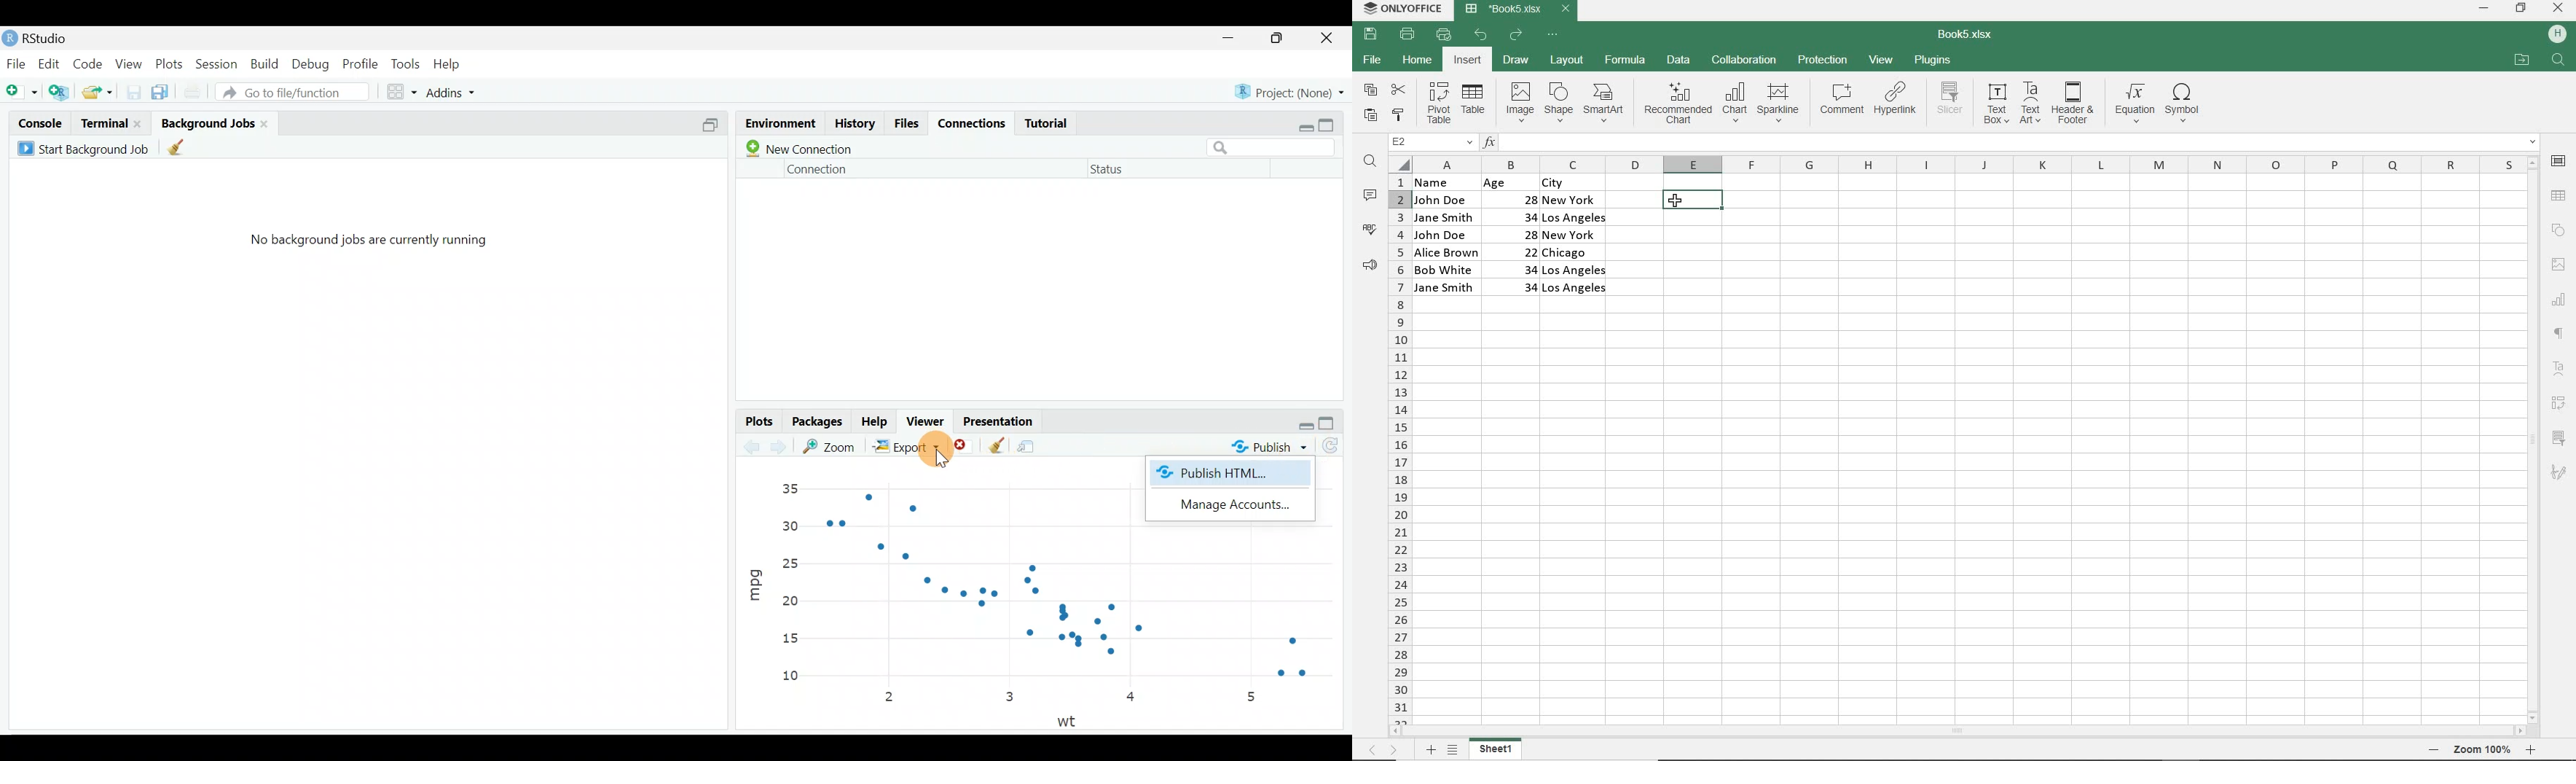 This screenshot has width=2576, height=784. Describe the element at coordinates (1100, 613) in the screenshot. I see `Scatter Plot chart` at that location.